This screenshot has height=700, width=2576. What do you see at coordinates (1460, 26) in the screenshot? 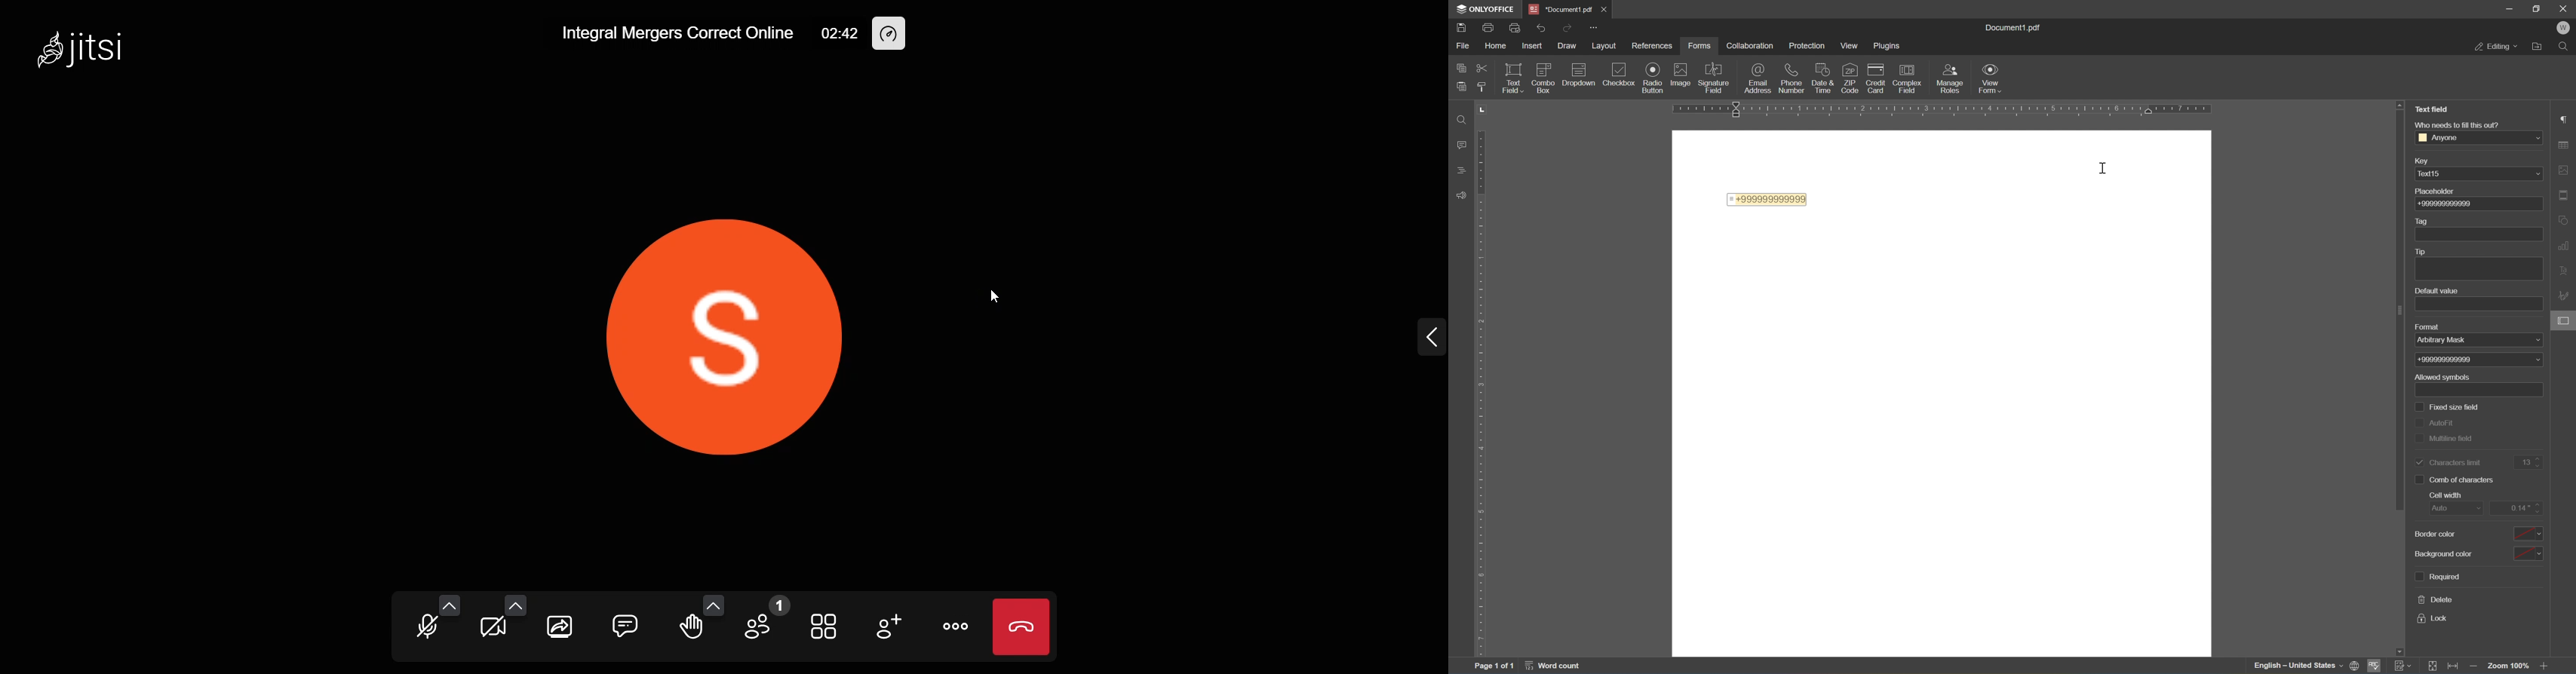
I see `print` at bounding box center [1460, 26].